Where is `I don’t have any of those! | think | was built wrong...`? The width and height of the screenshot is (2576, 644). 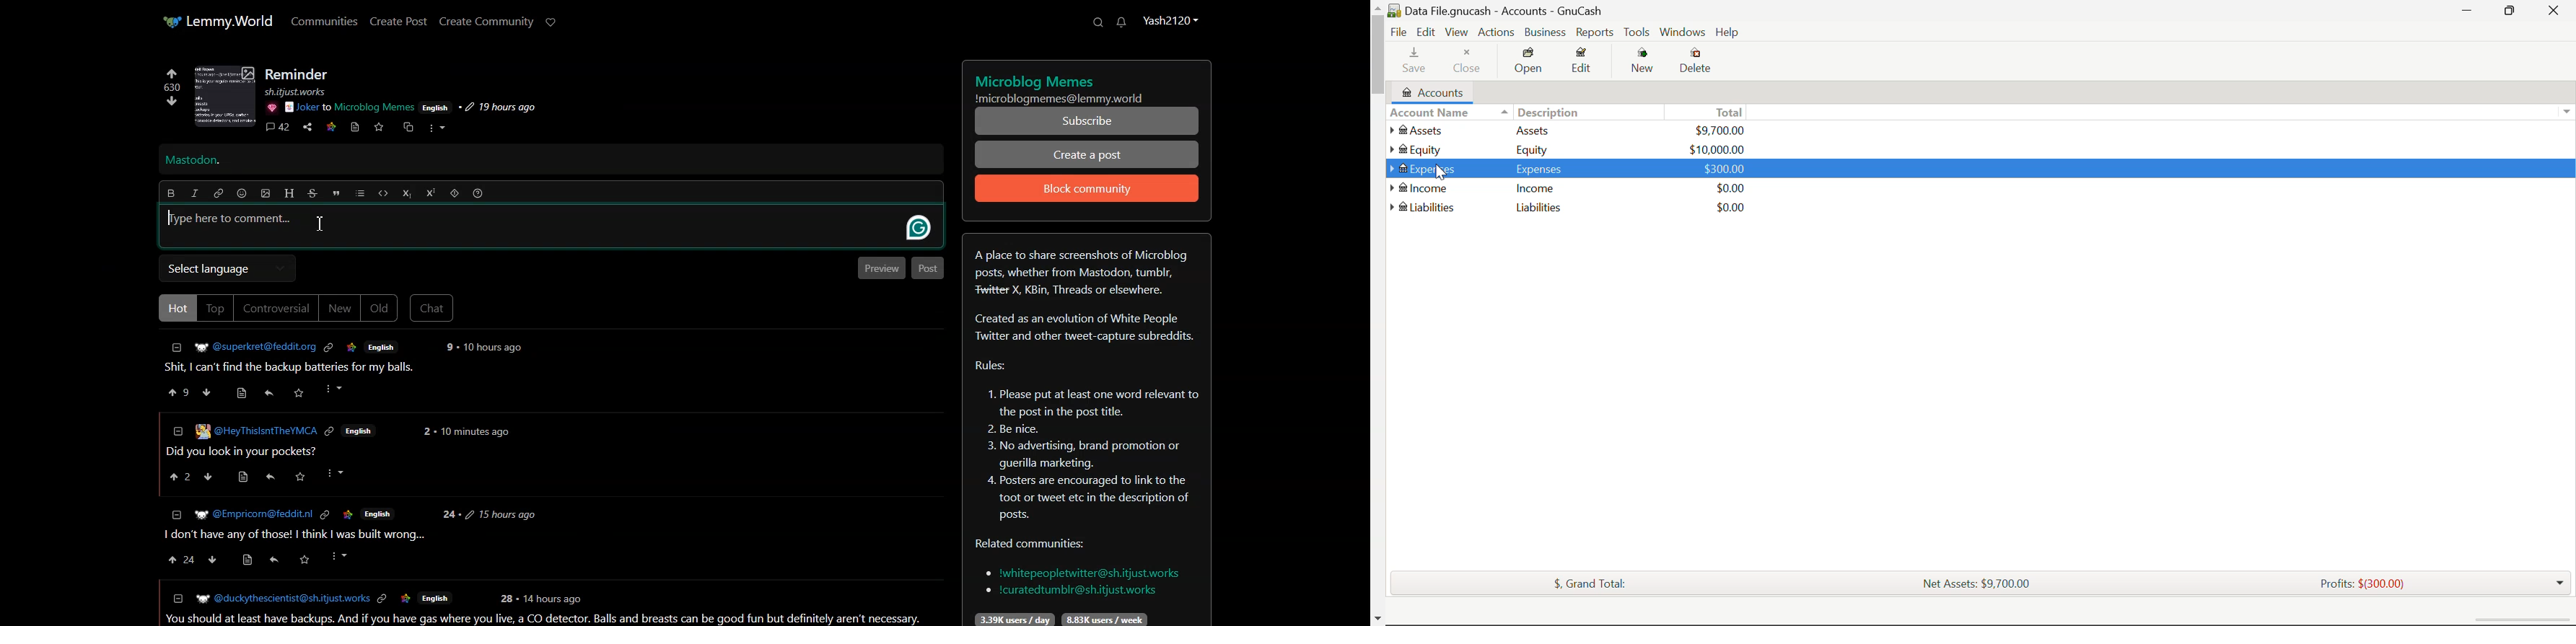
I don’t have any of those! | think | was built wrong... is located at coordinates (293, 535).